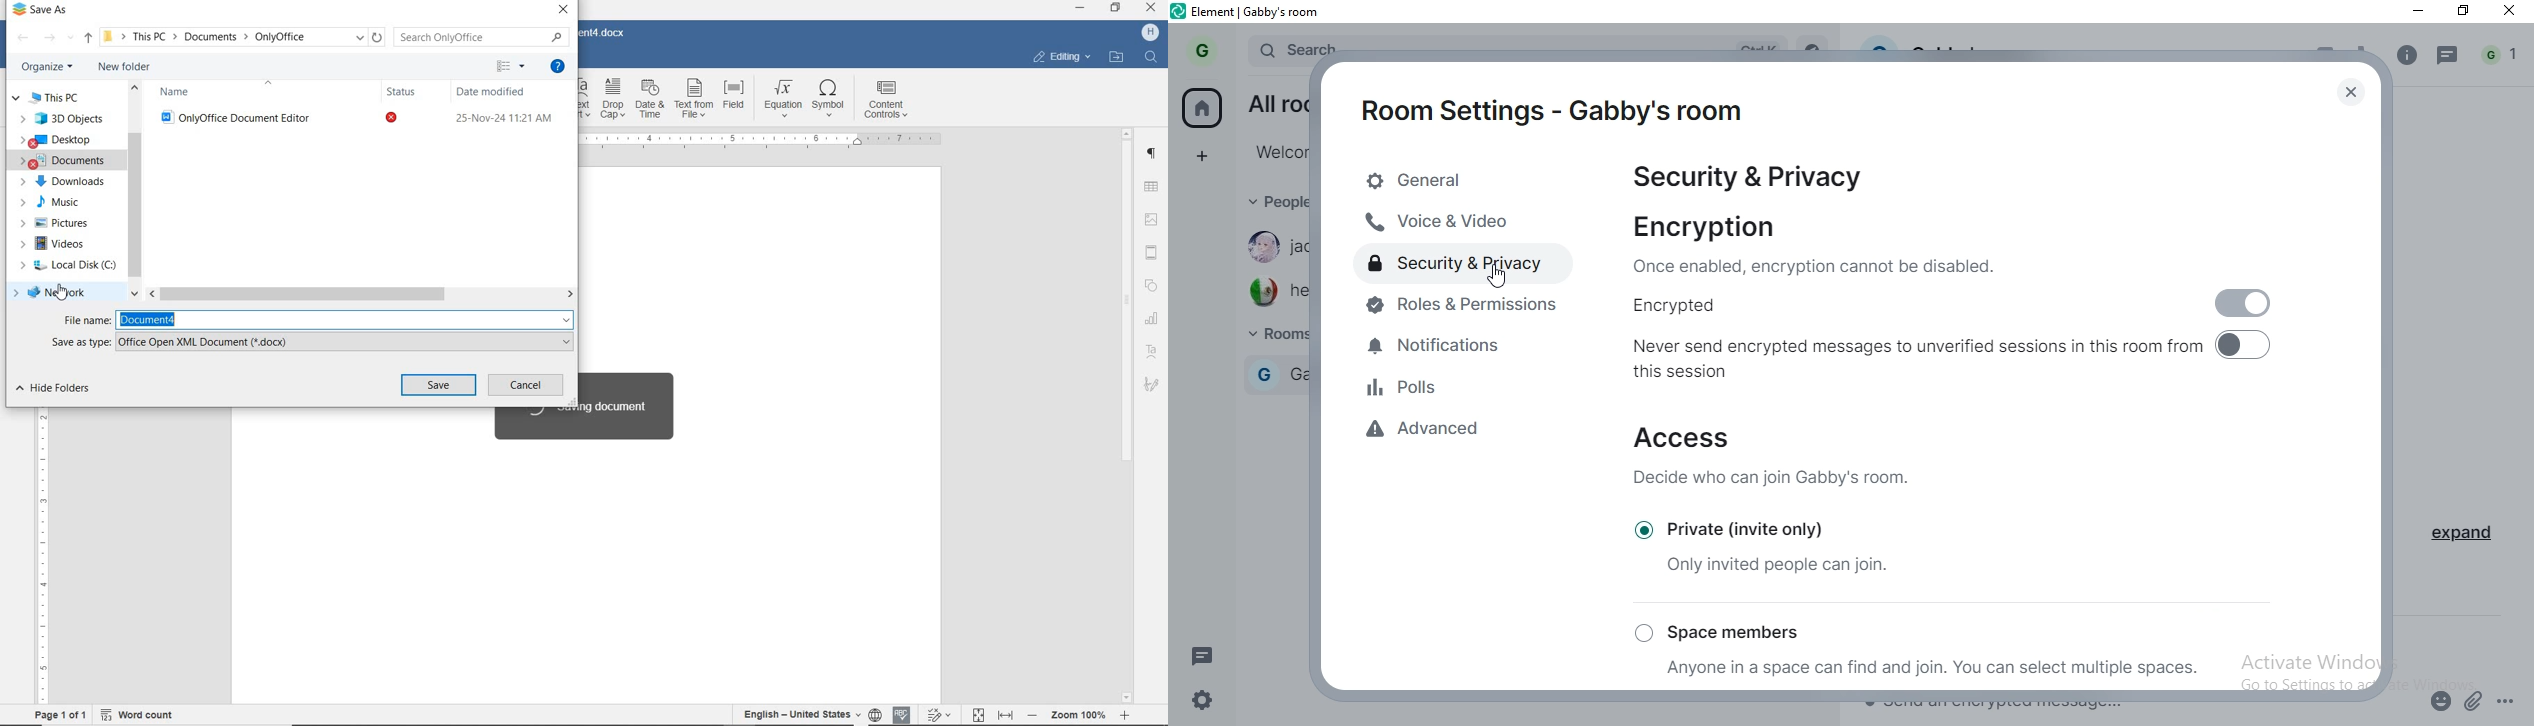 The image size is (2548, 728). What do you see at coordinates (51, 202) in the screenshot?
I see `MUSIC` at bounding box center [51, 202].